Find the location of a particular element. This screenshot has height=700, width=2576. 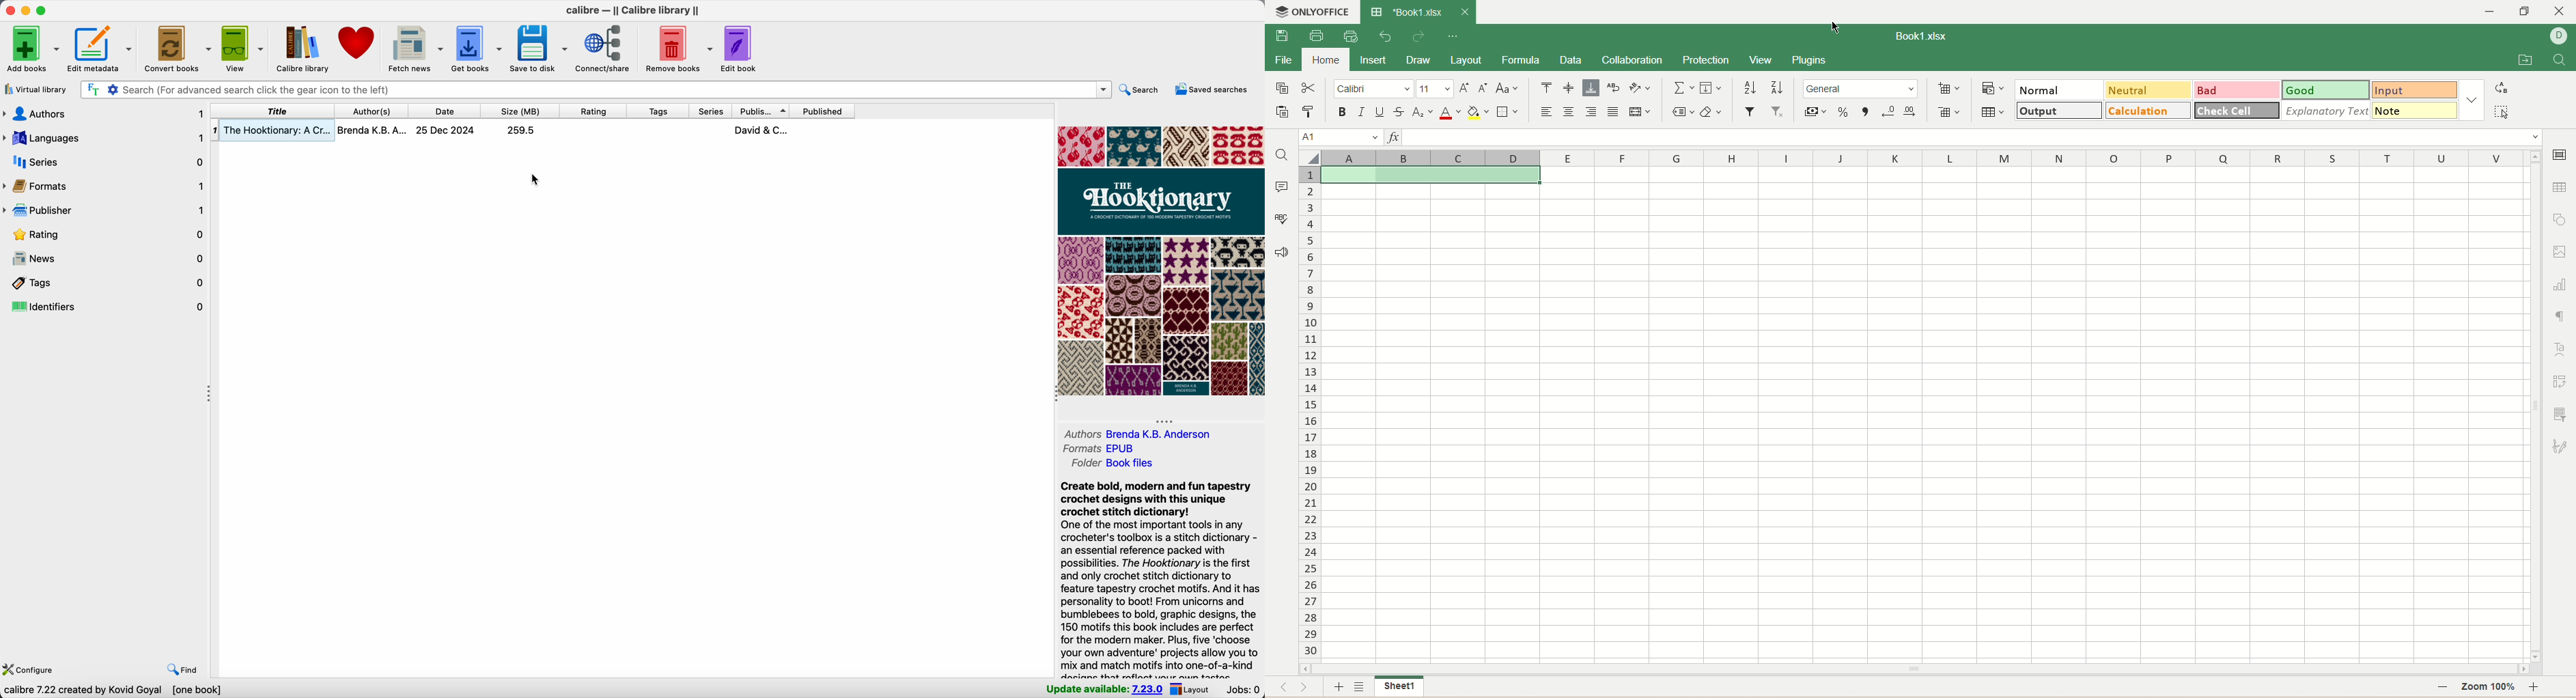

sheet name is located at coordinates (1398, 686).